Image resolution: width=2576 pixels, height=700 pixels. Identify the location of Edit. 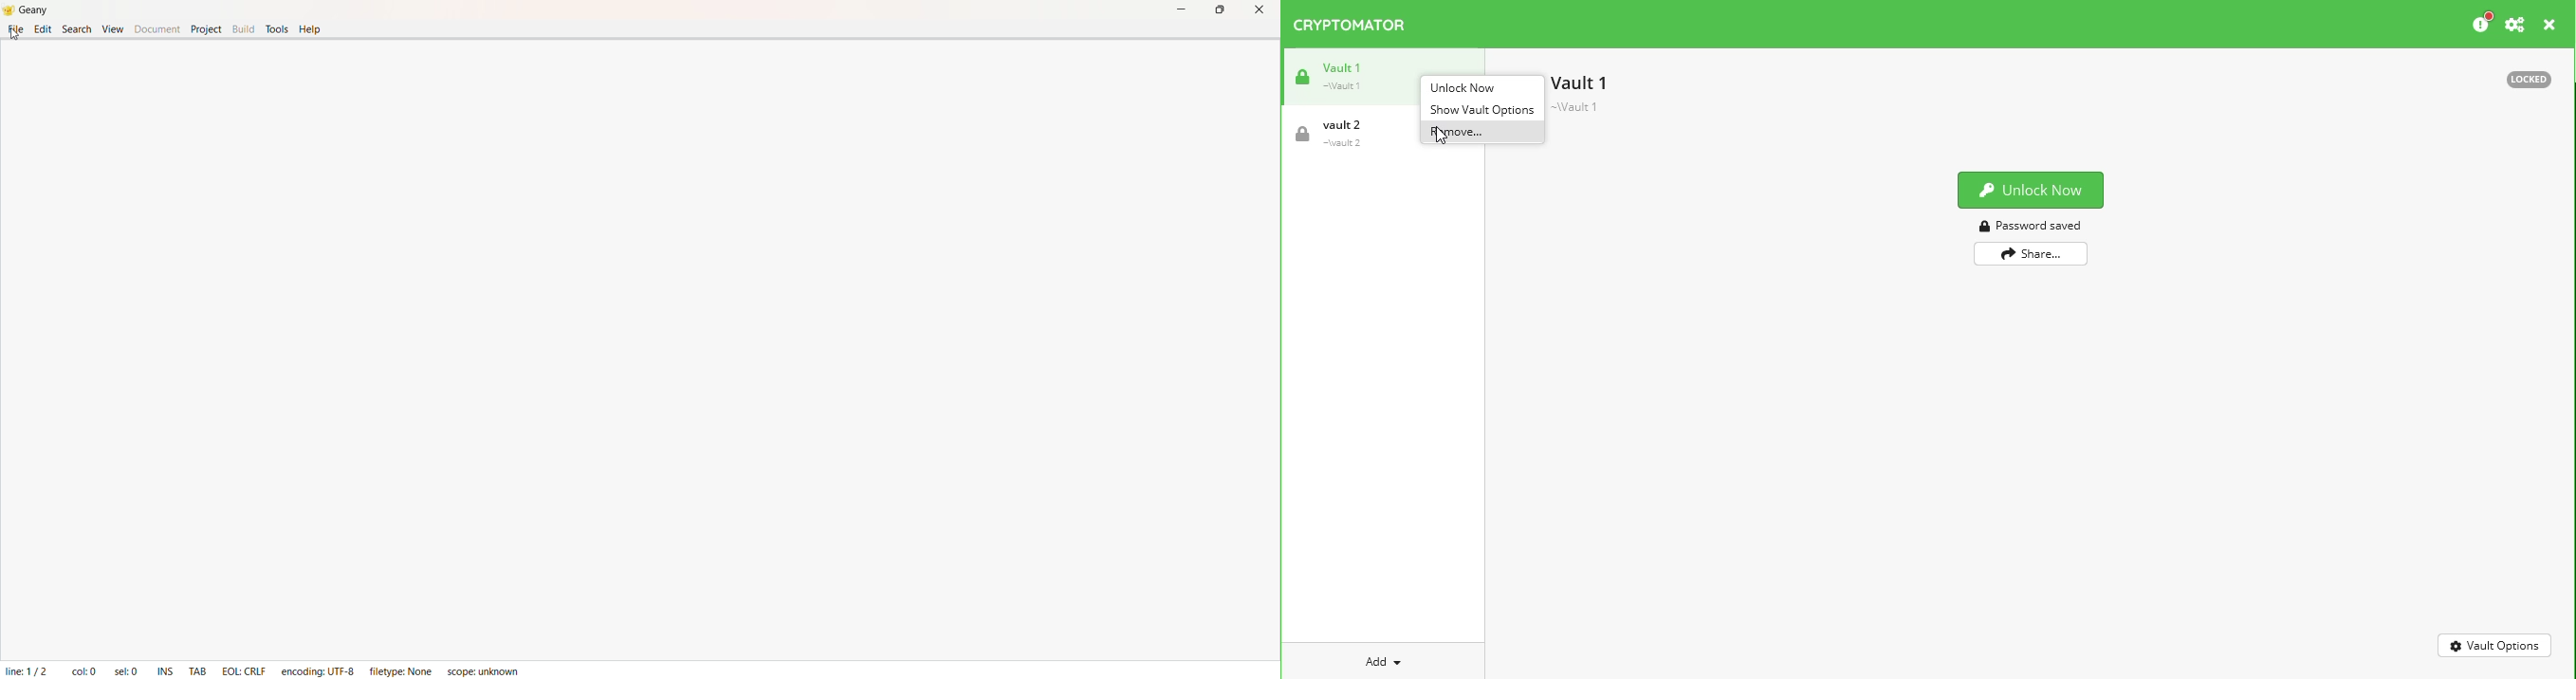
(43, 30).